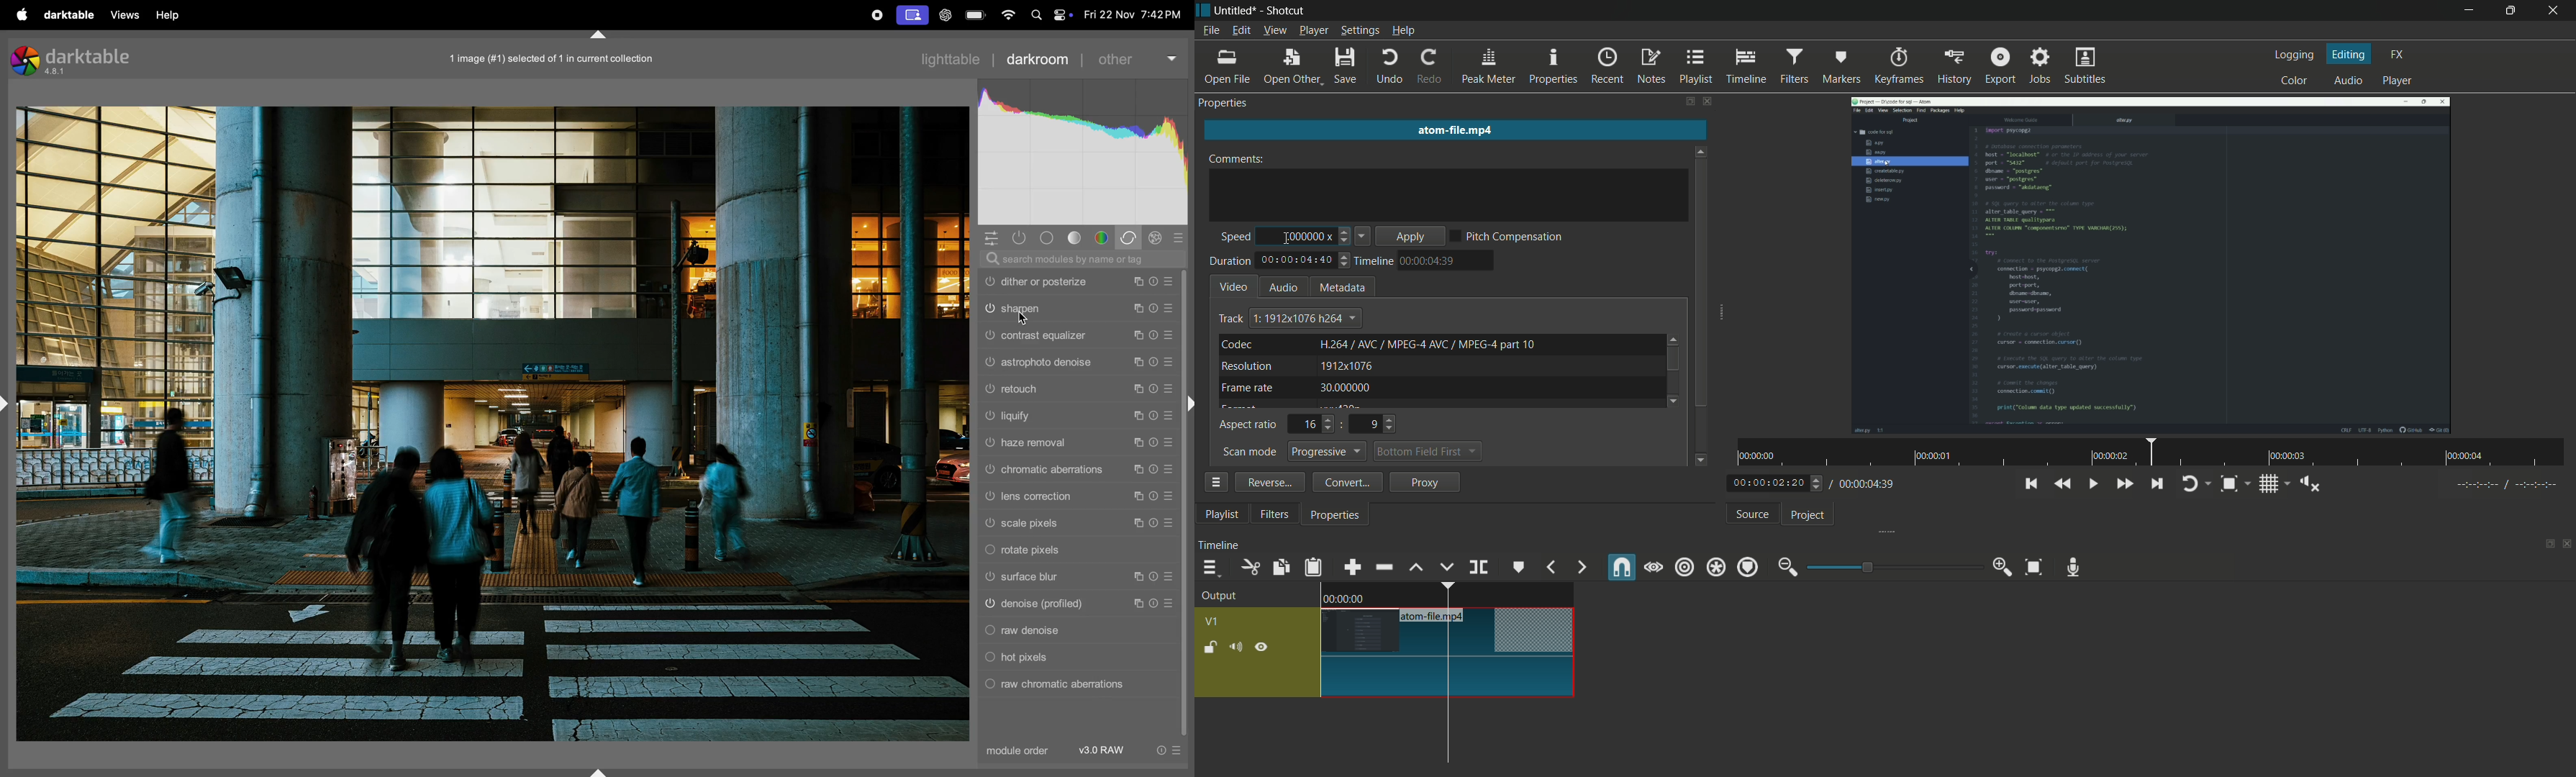  I want to click on astrophoto, so click(1077, 362).